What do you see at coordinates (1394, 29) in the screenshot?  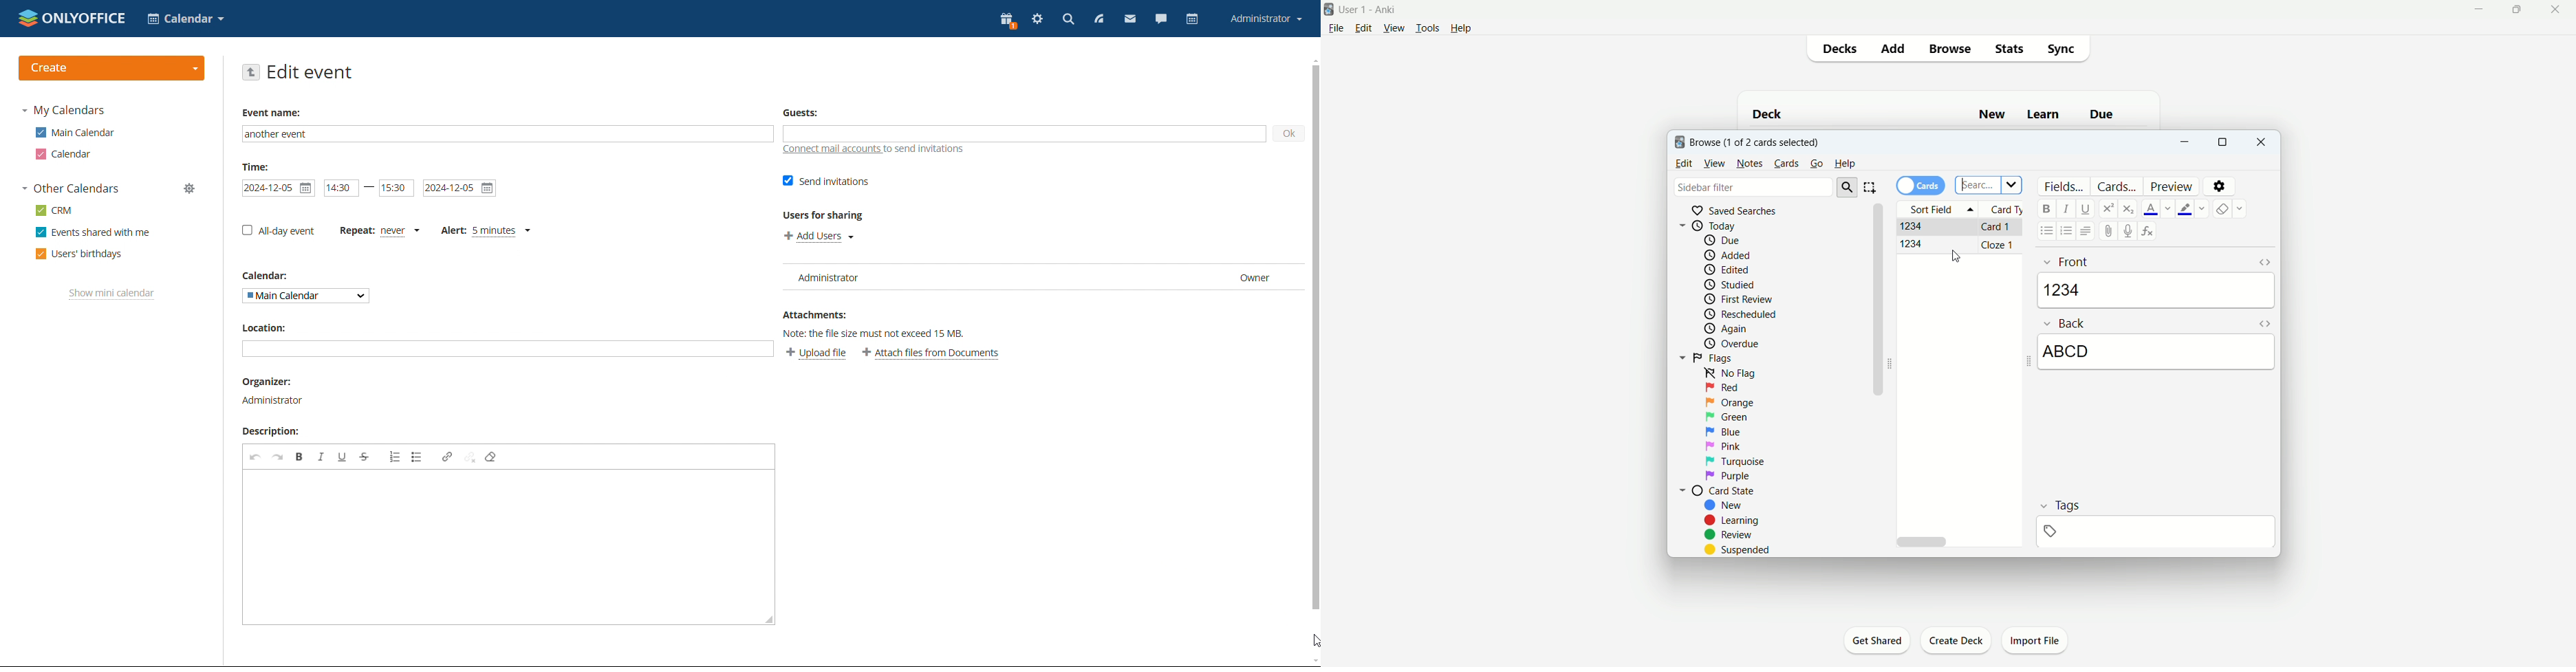 I see `view` at bounding box center [1394, 29].